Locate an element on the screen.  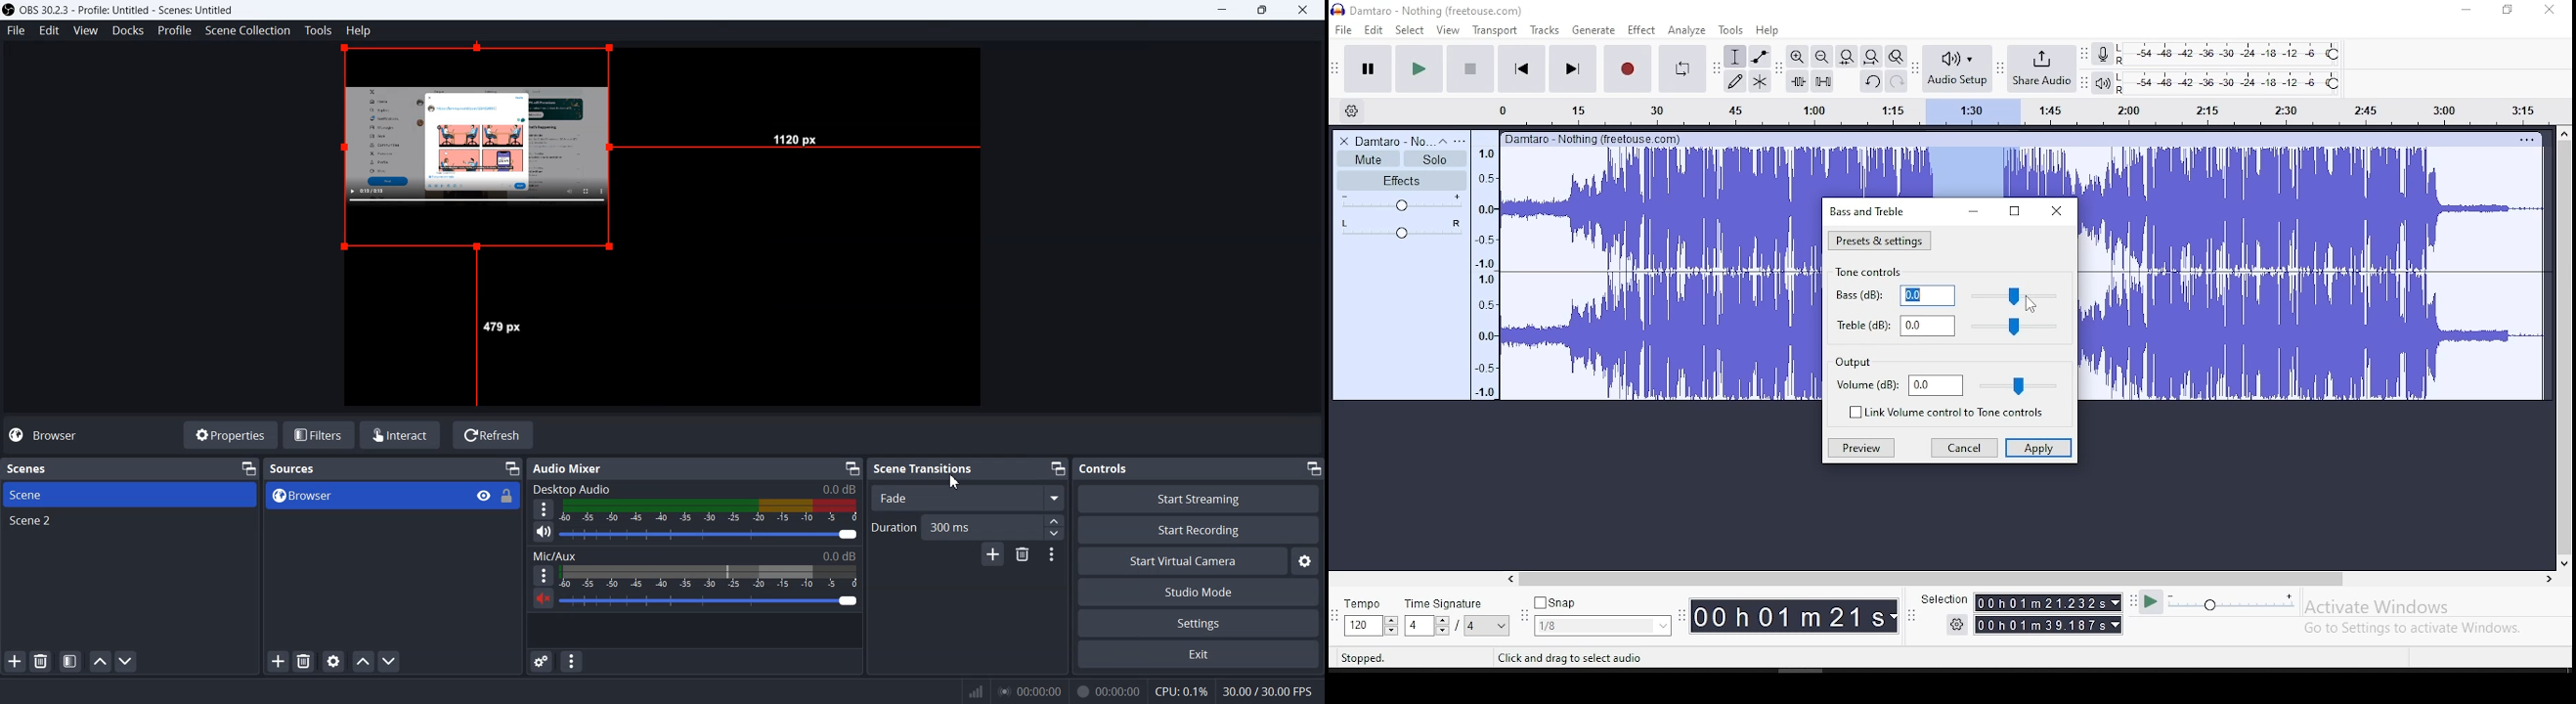
Text is located at coordinates (308, 468).